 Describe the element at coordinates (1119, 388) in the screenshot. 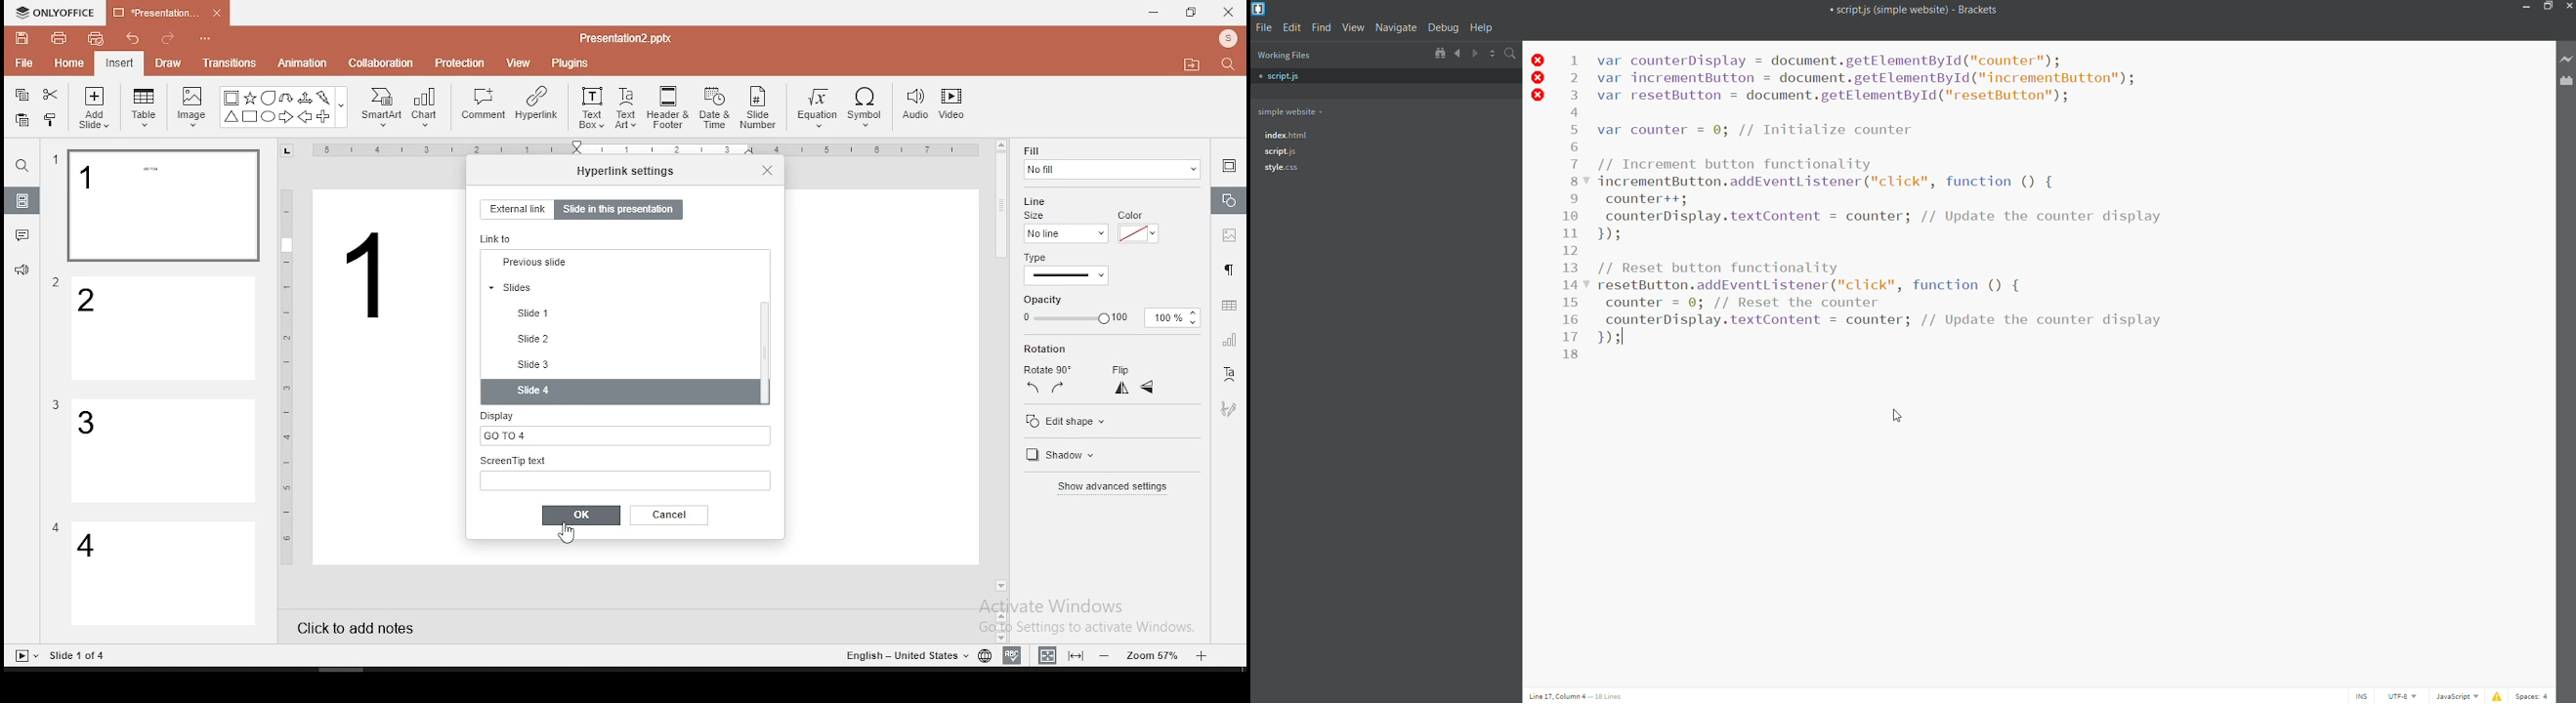

I see `flip horizontal` at that location.